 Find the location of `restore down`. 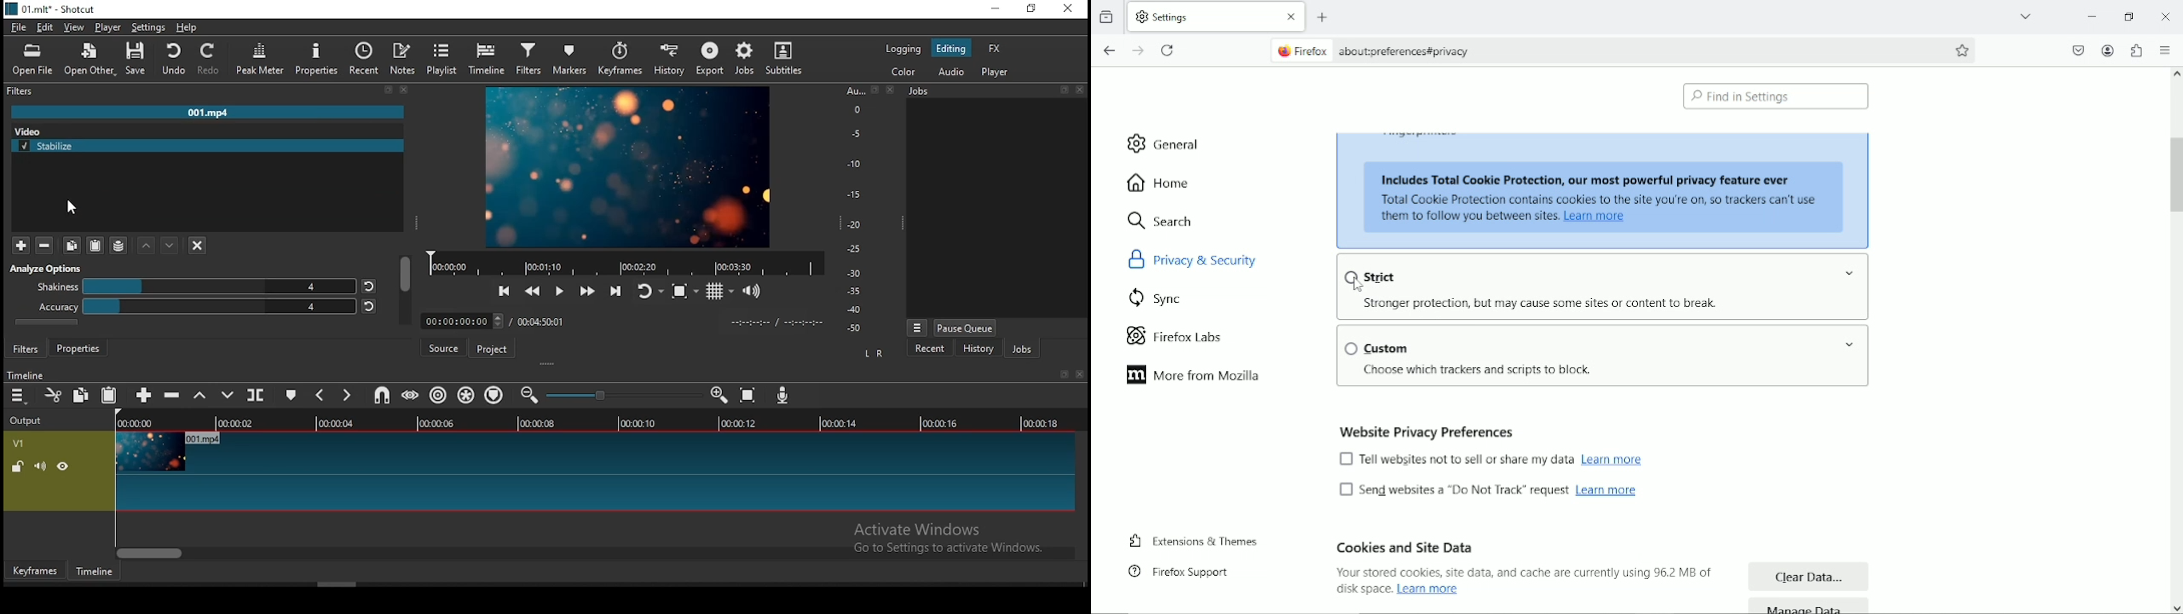

restore down is located at coordinates (2130, 14).